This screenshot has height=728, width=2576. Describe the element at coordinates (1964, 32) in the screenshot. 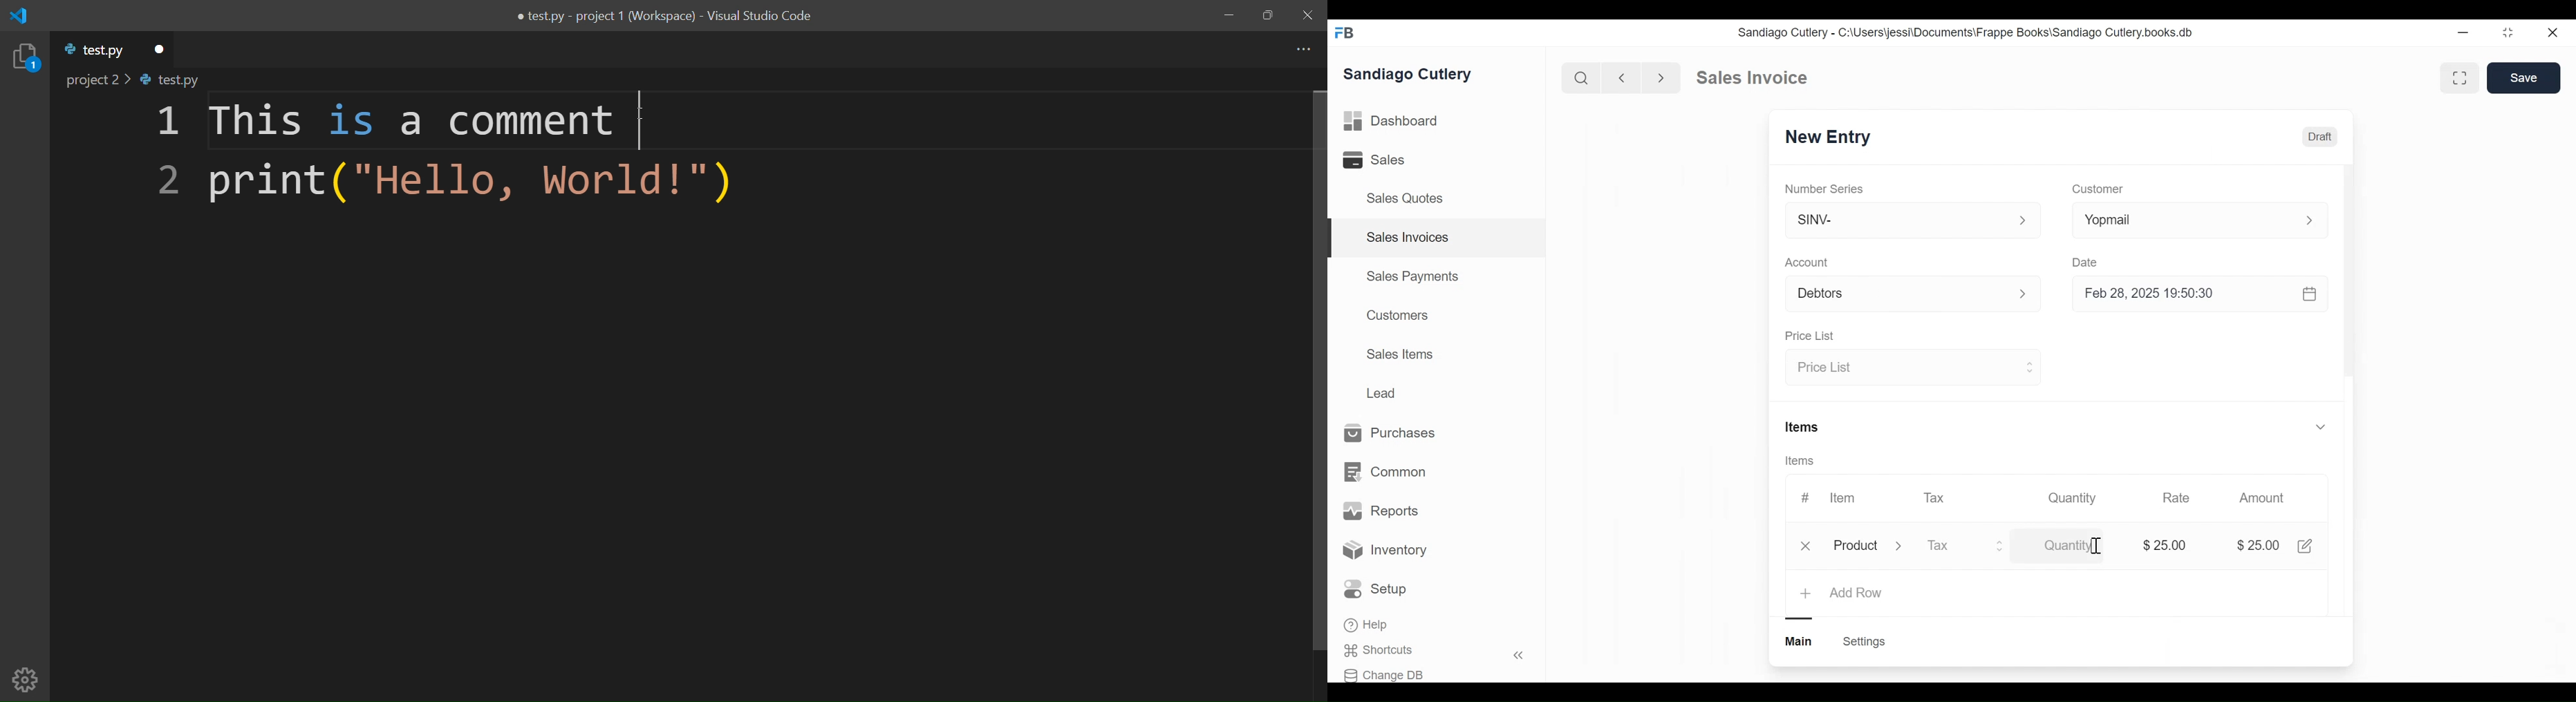

I see `Sandiago Cutlery - C:\Users\jessi\Documents\Frappe Books\Sandiago Cutlery.books.db` at that location.